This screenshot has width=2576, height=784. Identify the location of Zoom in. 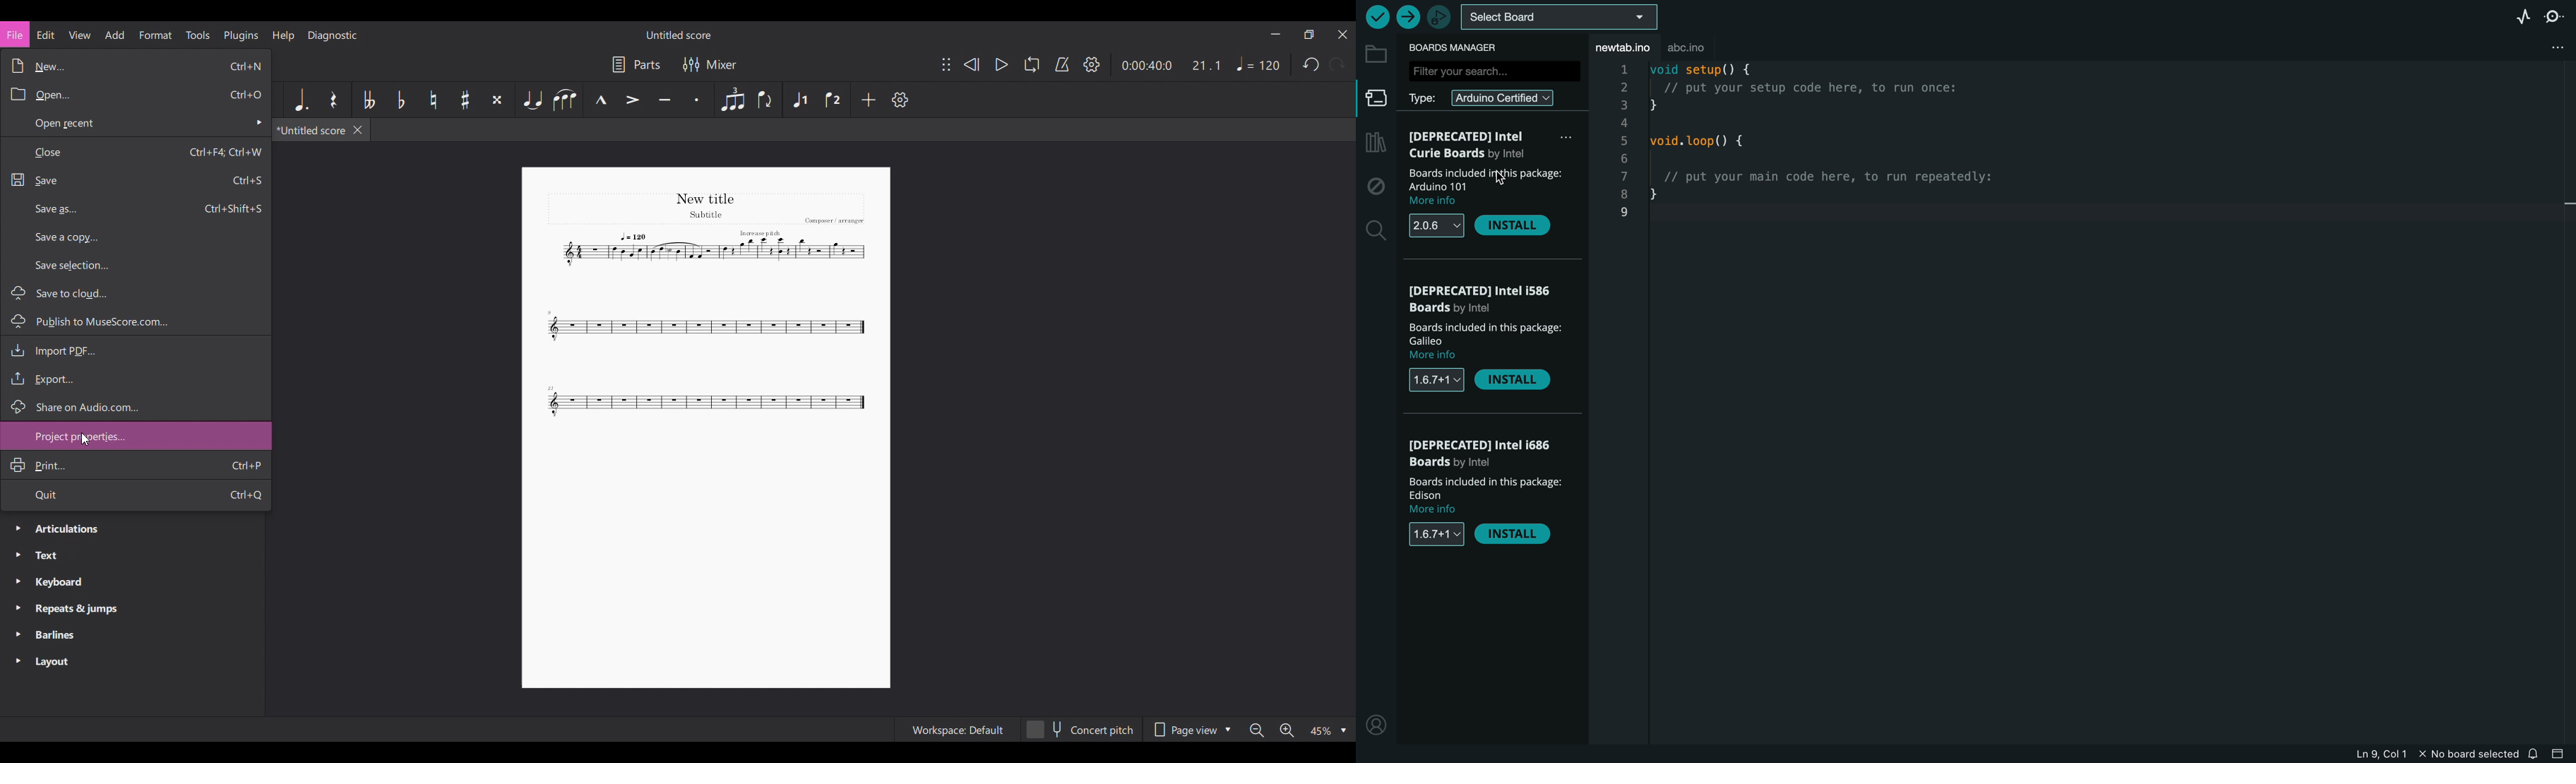
(1287, 731).